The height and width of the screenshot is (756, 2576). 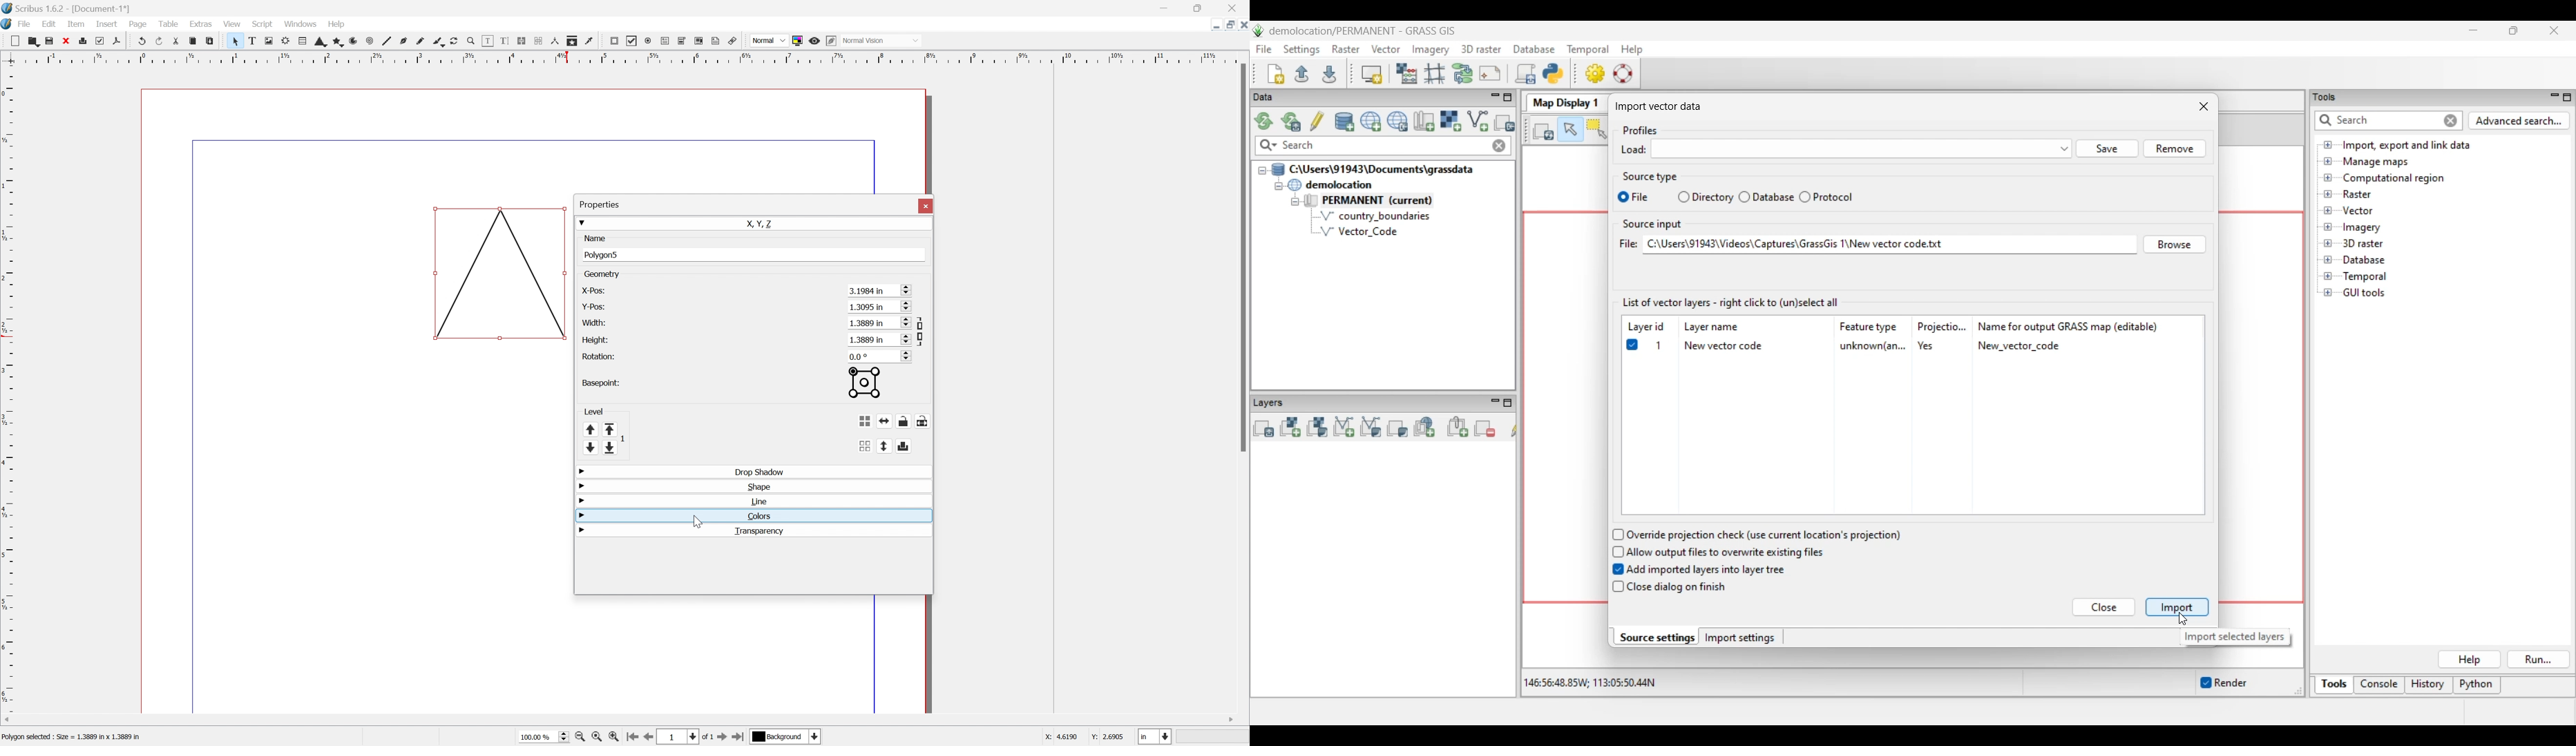 I want to click on Edit contents of frame, so click(x=487, y=41).